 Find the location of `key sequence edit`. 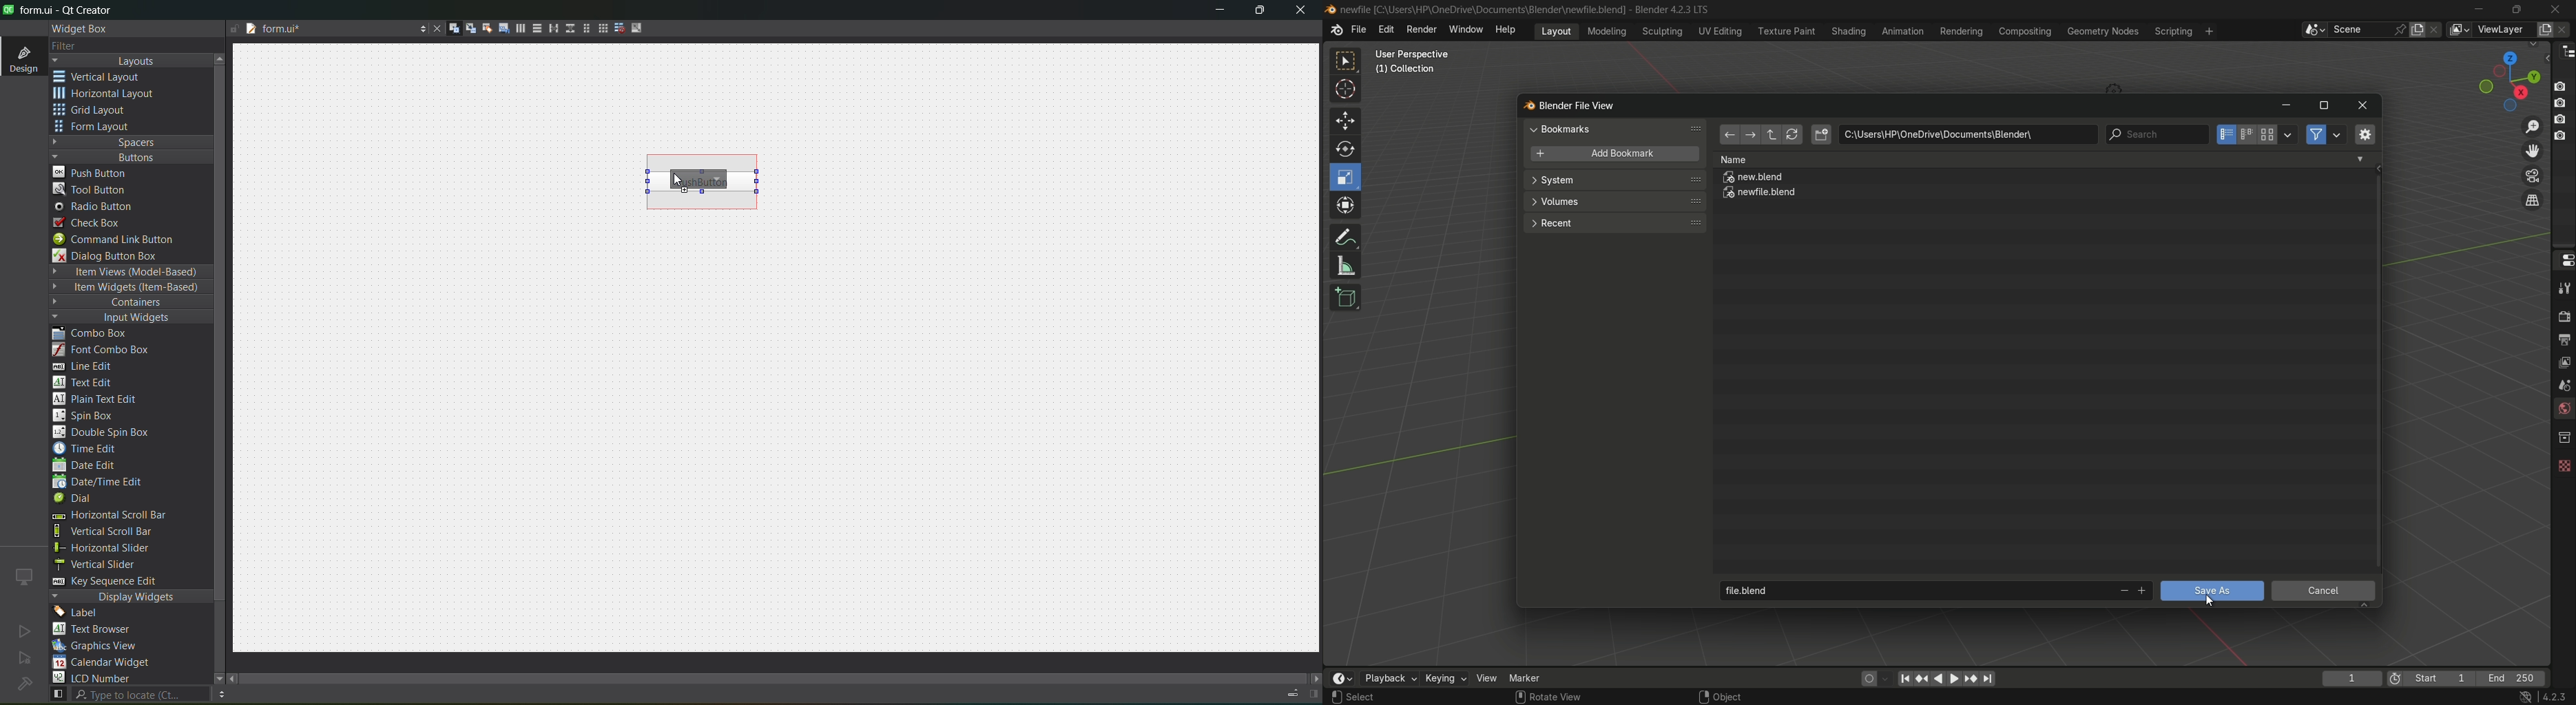

key sequence edit is located at coordinates (114, 582).